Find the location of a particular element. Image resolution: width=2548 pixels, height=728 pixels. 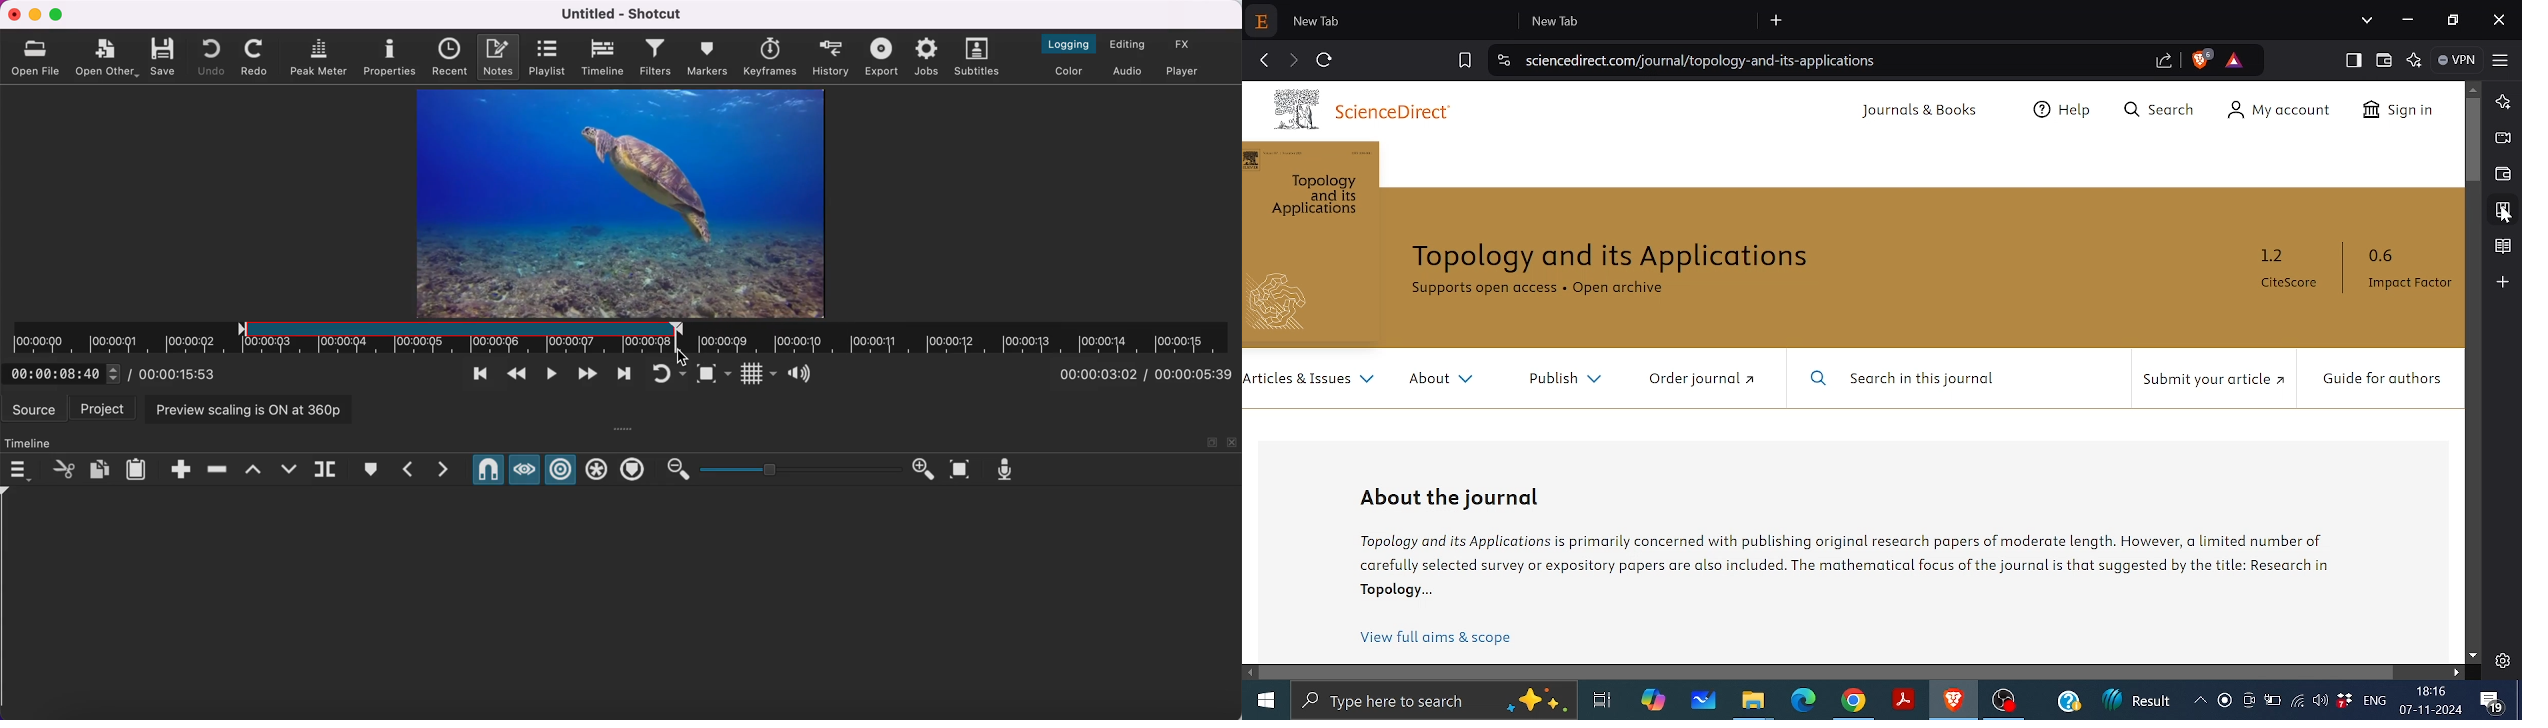

Minimize is located at coordinates (2409, 20).